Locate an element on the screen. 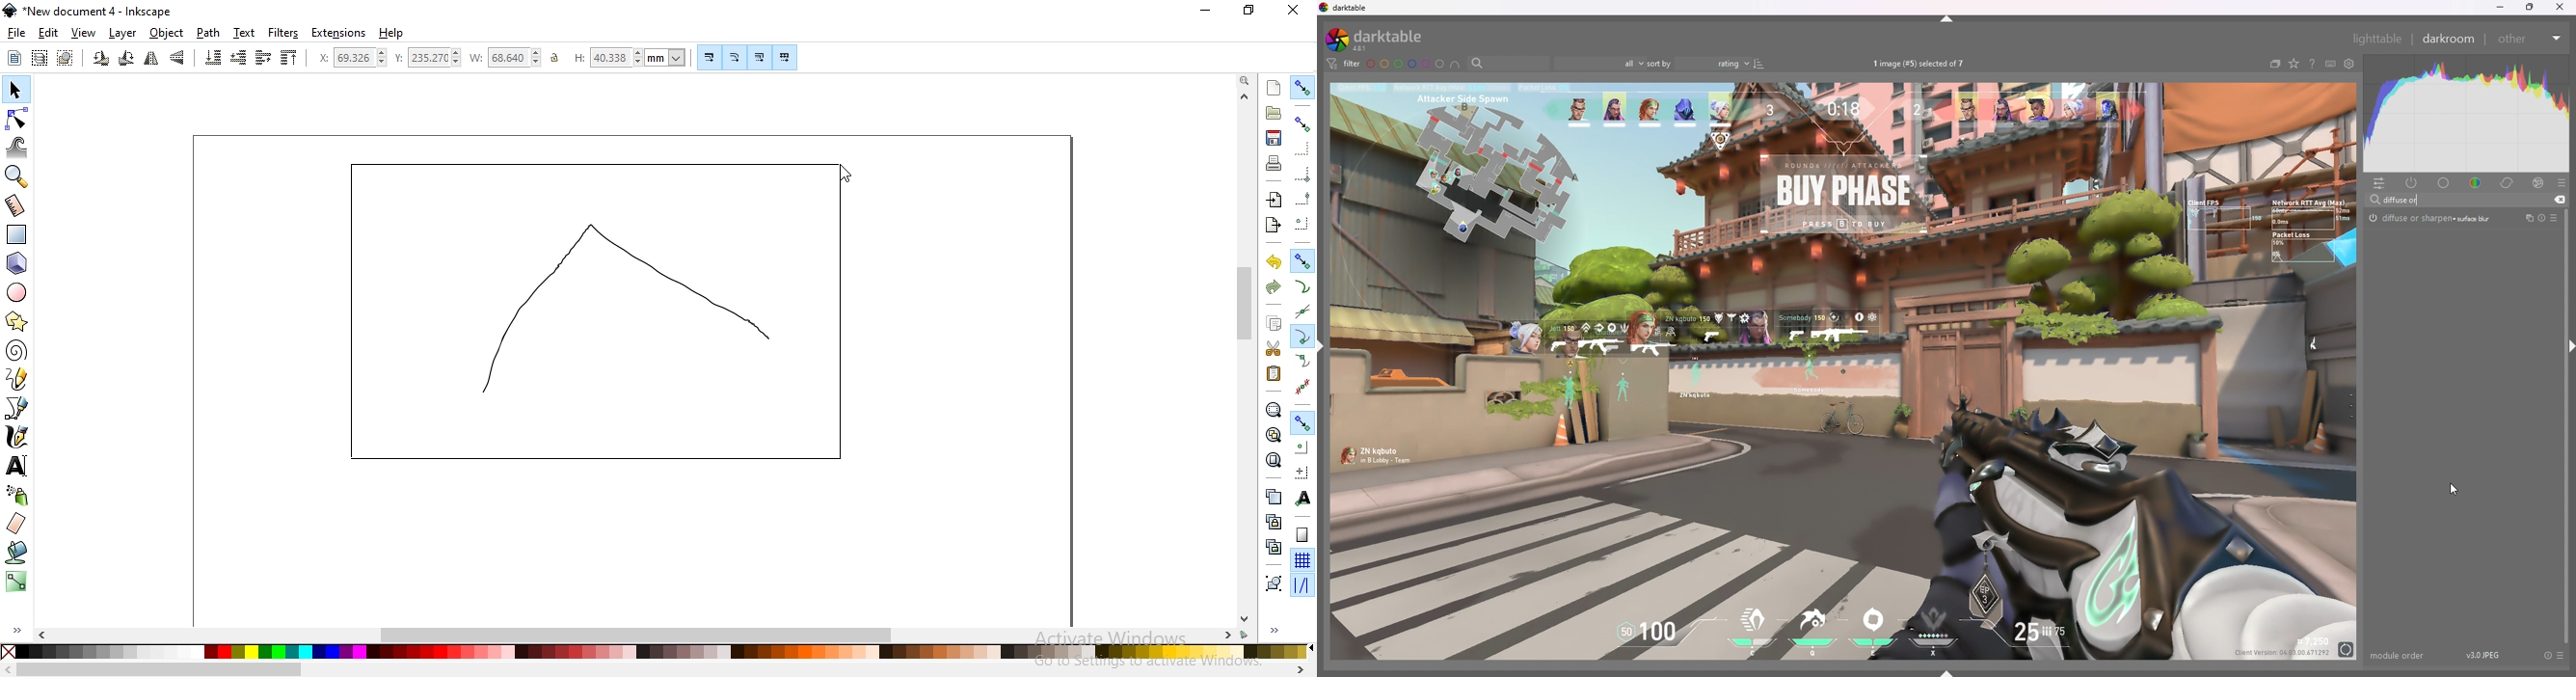 The width and height of the screenshot is (2576, 700). snap to path intersections is located at coordinates (1300, 311).